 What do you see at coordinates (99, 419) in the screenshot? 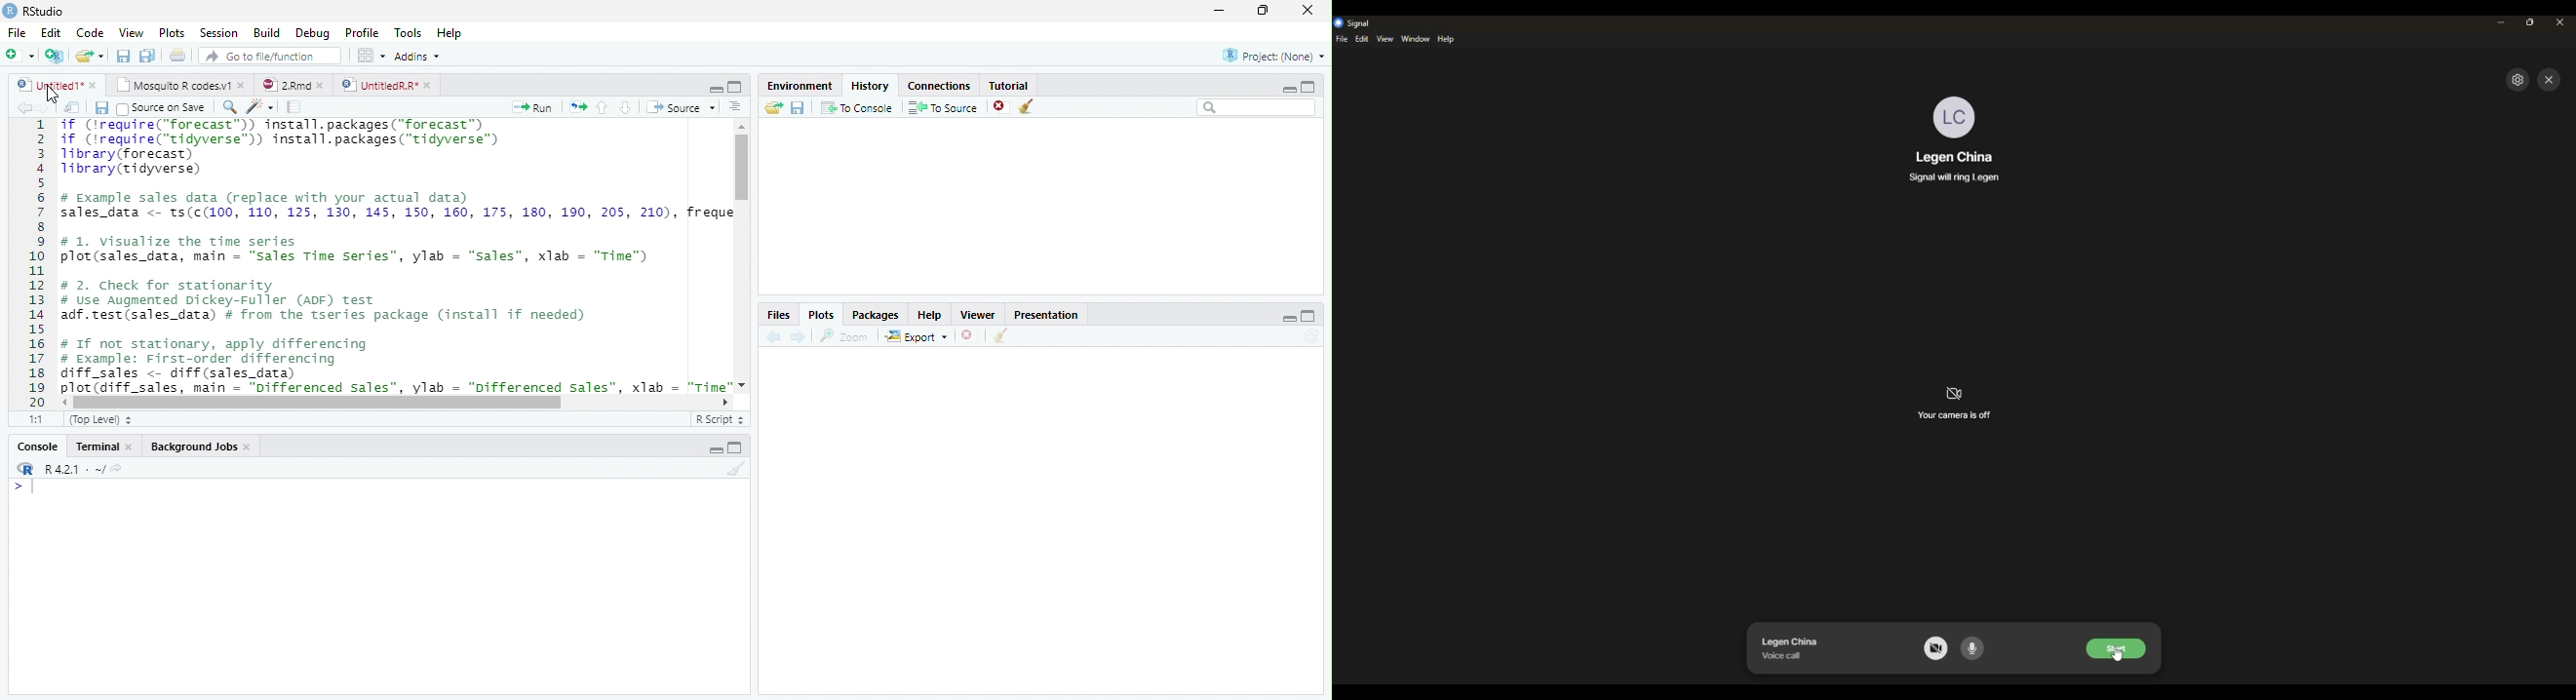
I see `Top level` at bounding box center [99, 419].